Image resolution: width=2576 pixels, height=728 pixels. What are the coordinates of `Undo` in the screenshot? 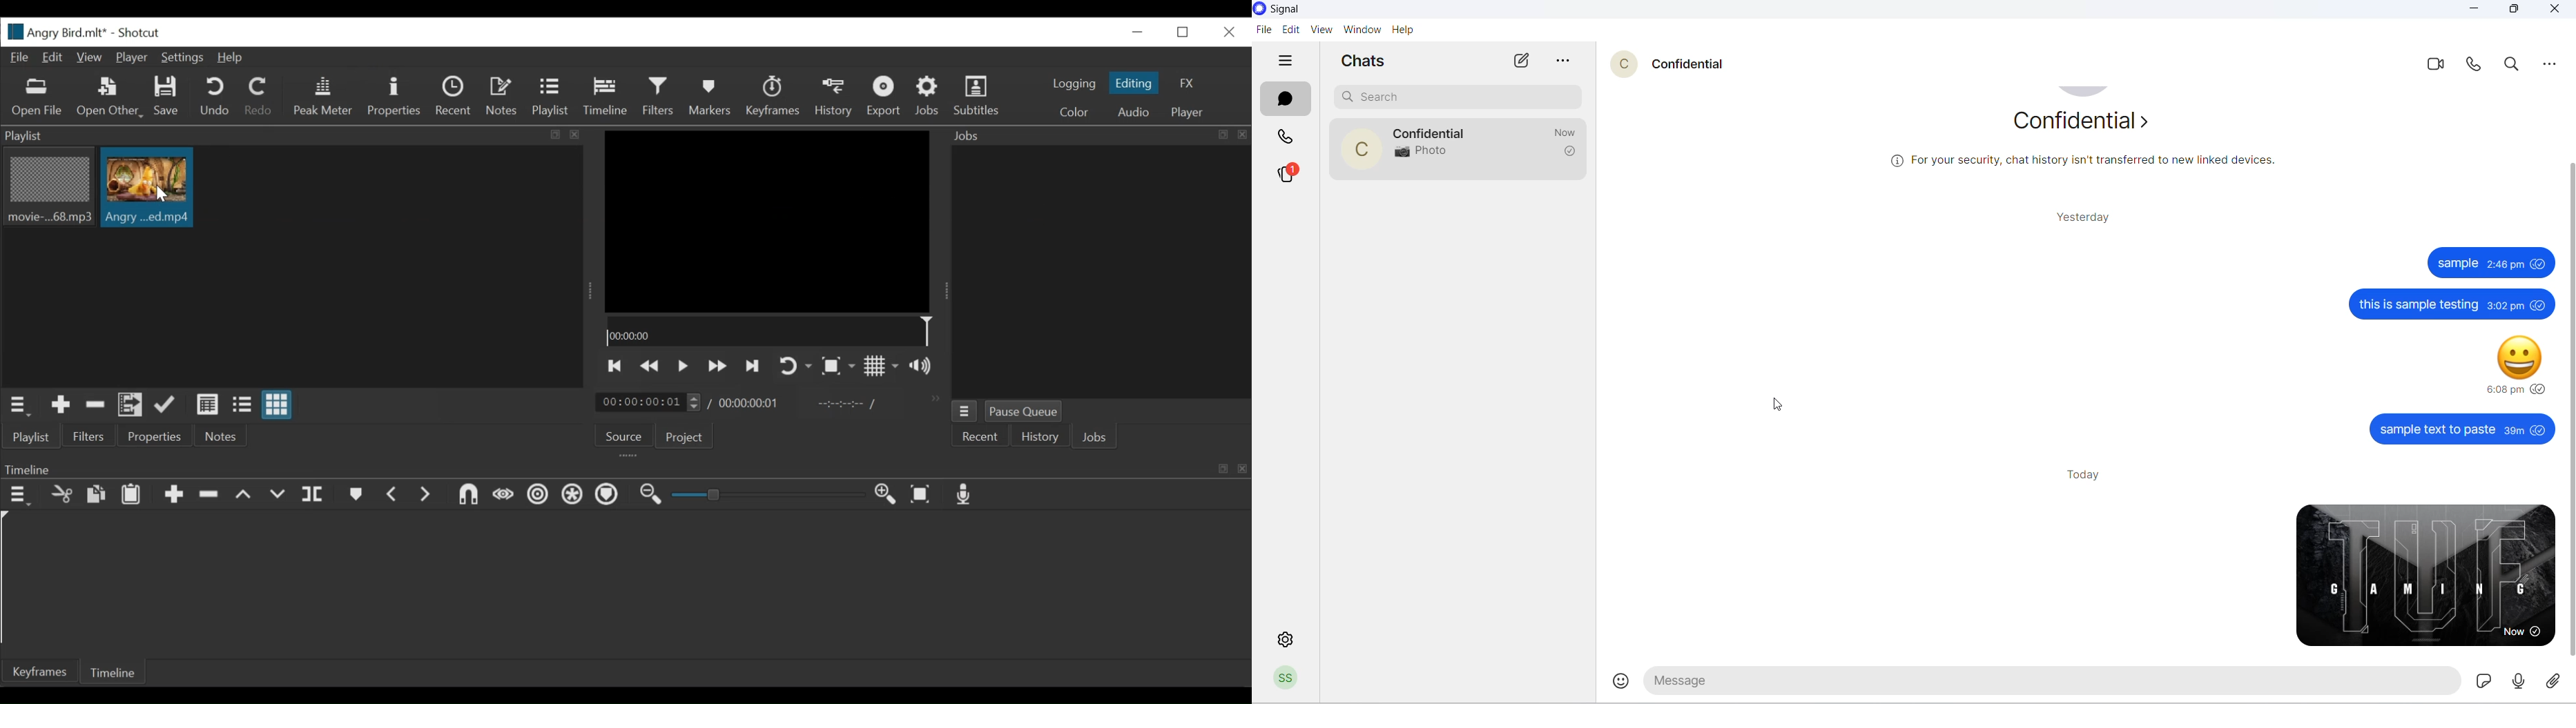 It's located at (214, 97).